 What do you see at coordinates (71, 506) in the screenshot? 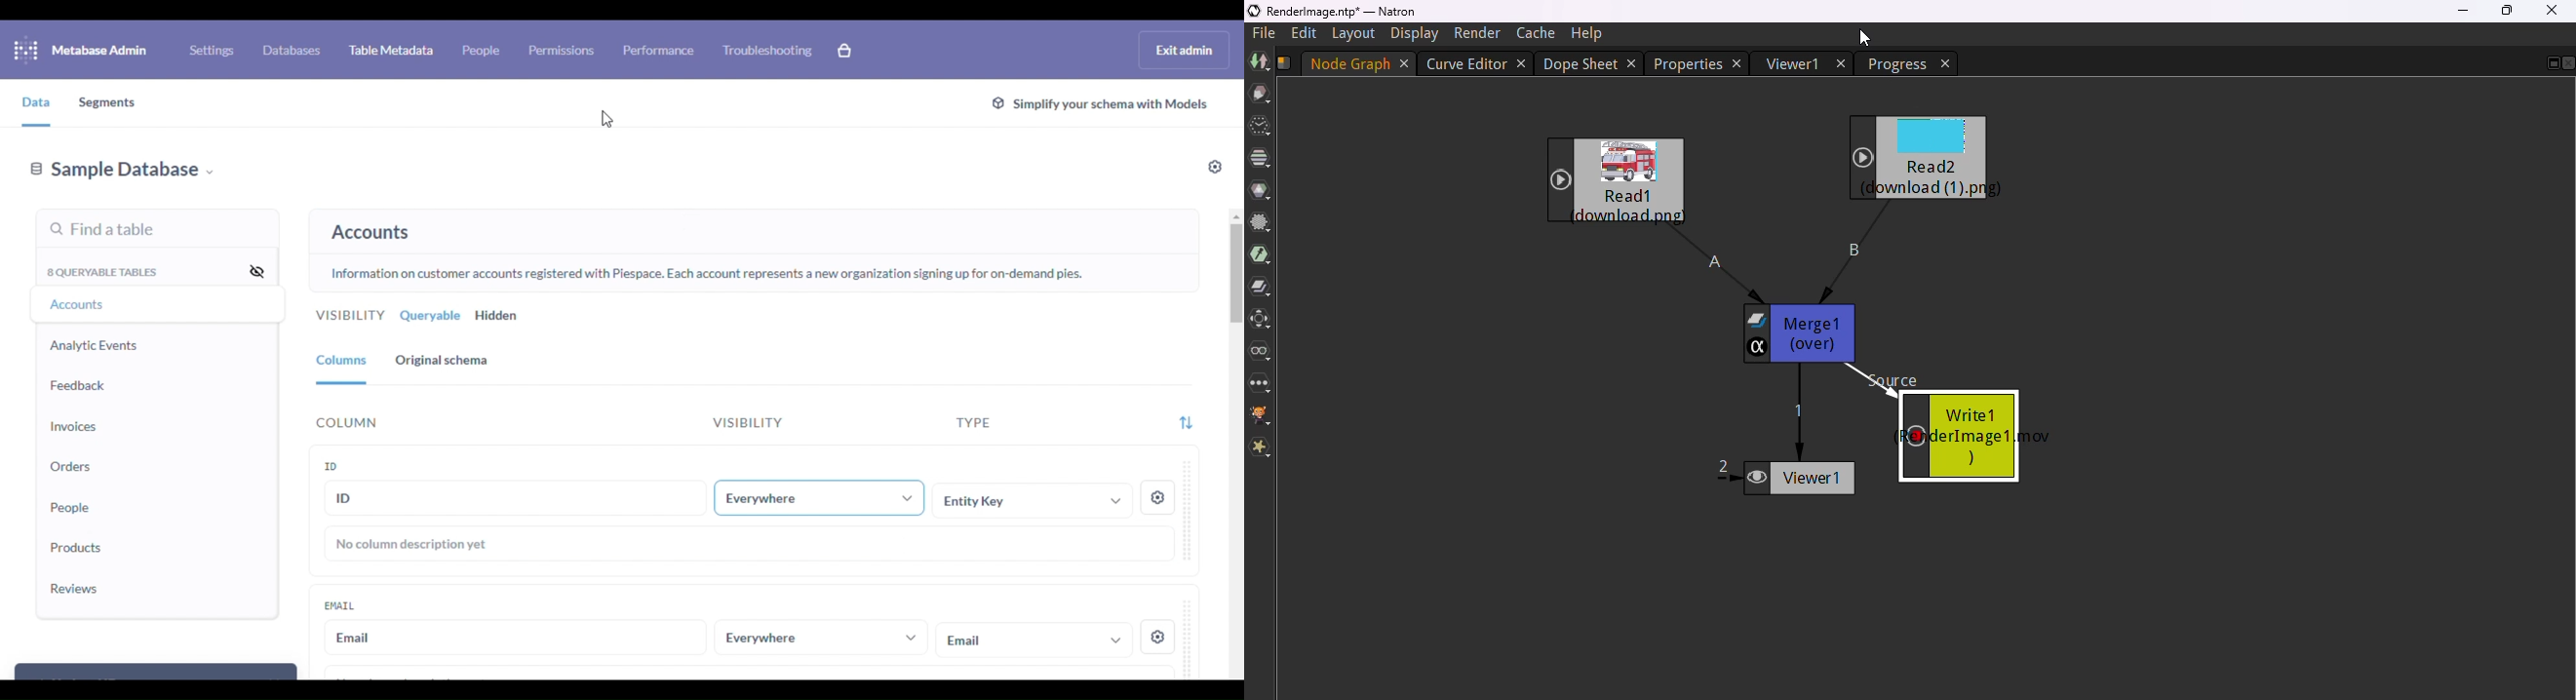
I see `people` at bounding box center [71, 506].